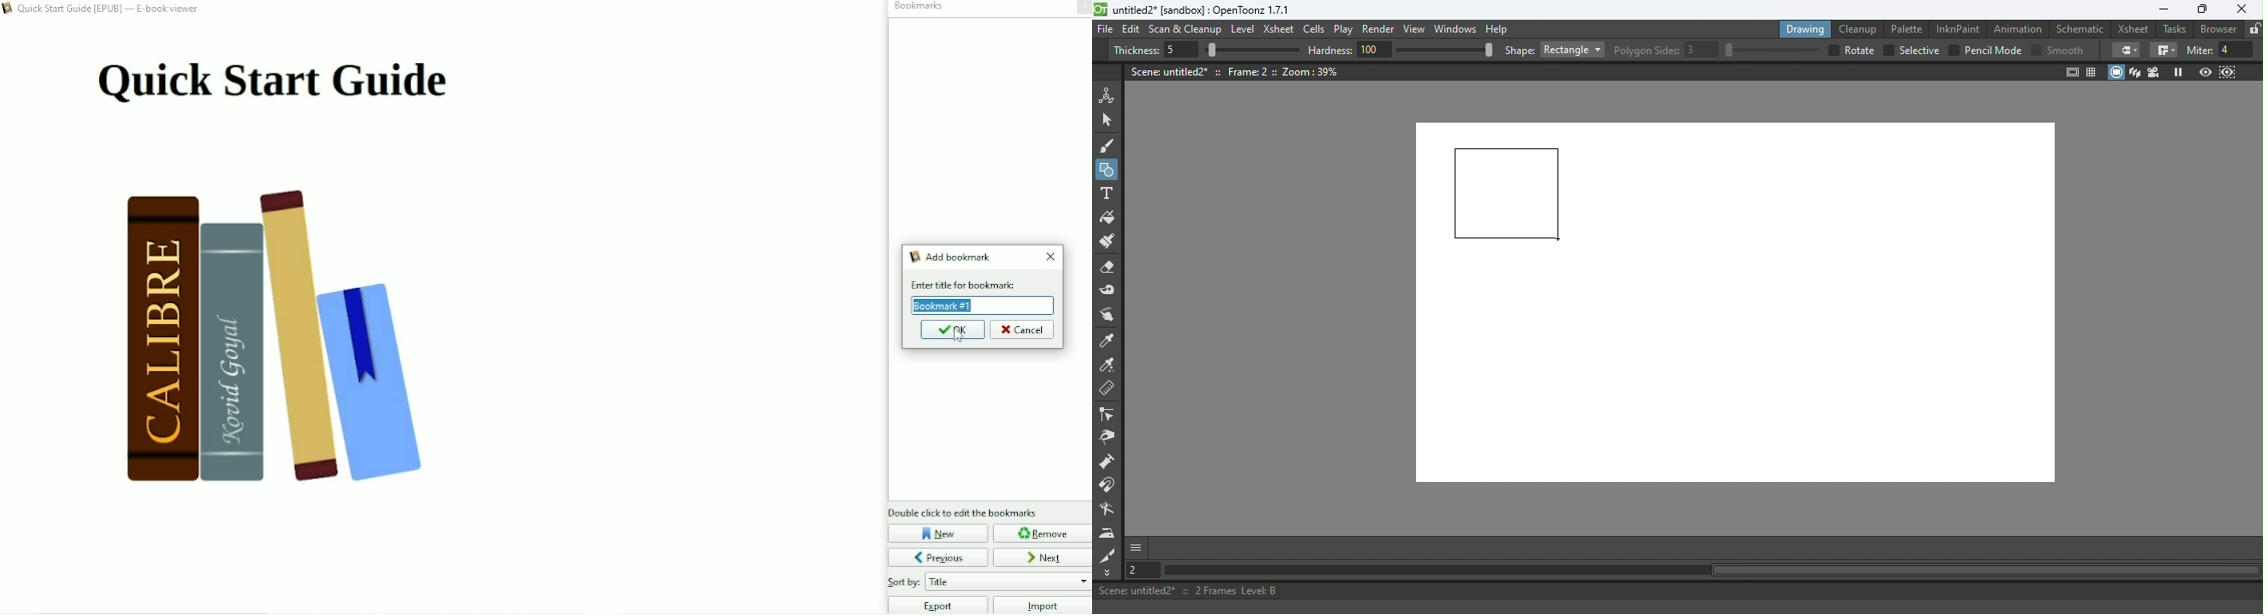  Describe the element at coordinates (1050, 257) in the screenshot. I see `Close` at that location.